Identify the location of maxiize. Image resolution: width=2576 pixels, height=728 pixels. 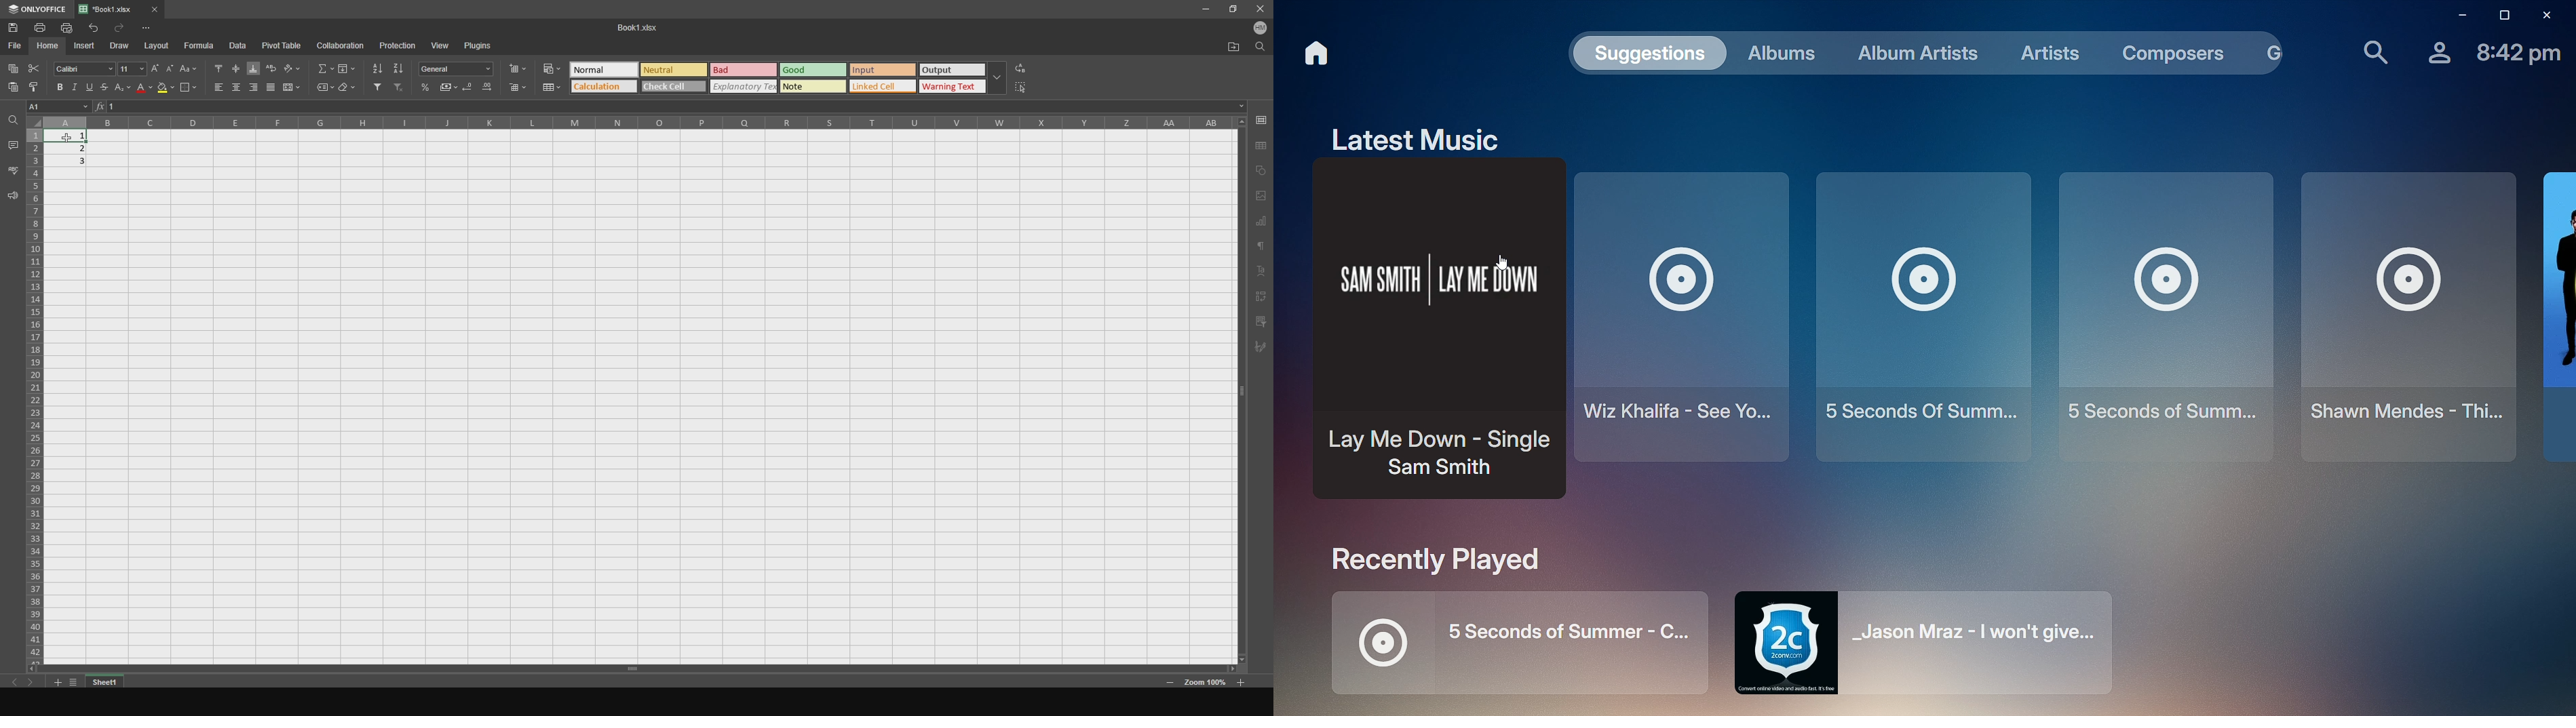
(1231, 11).